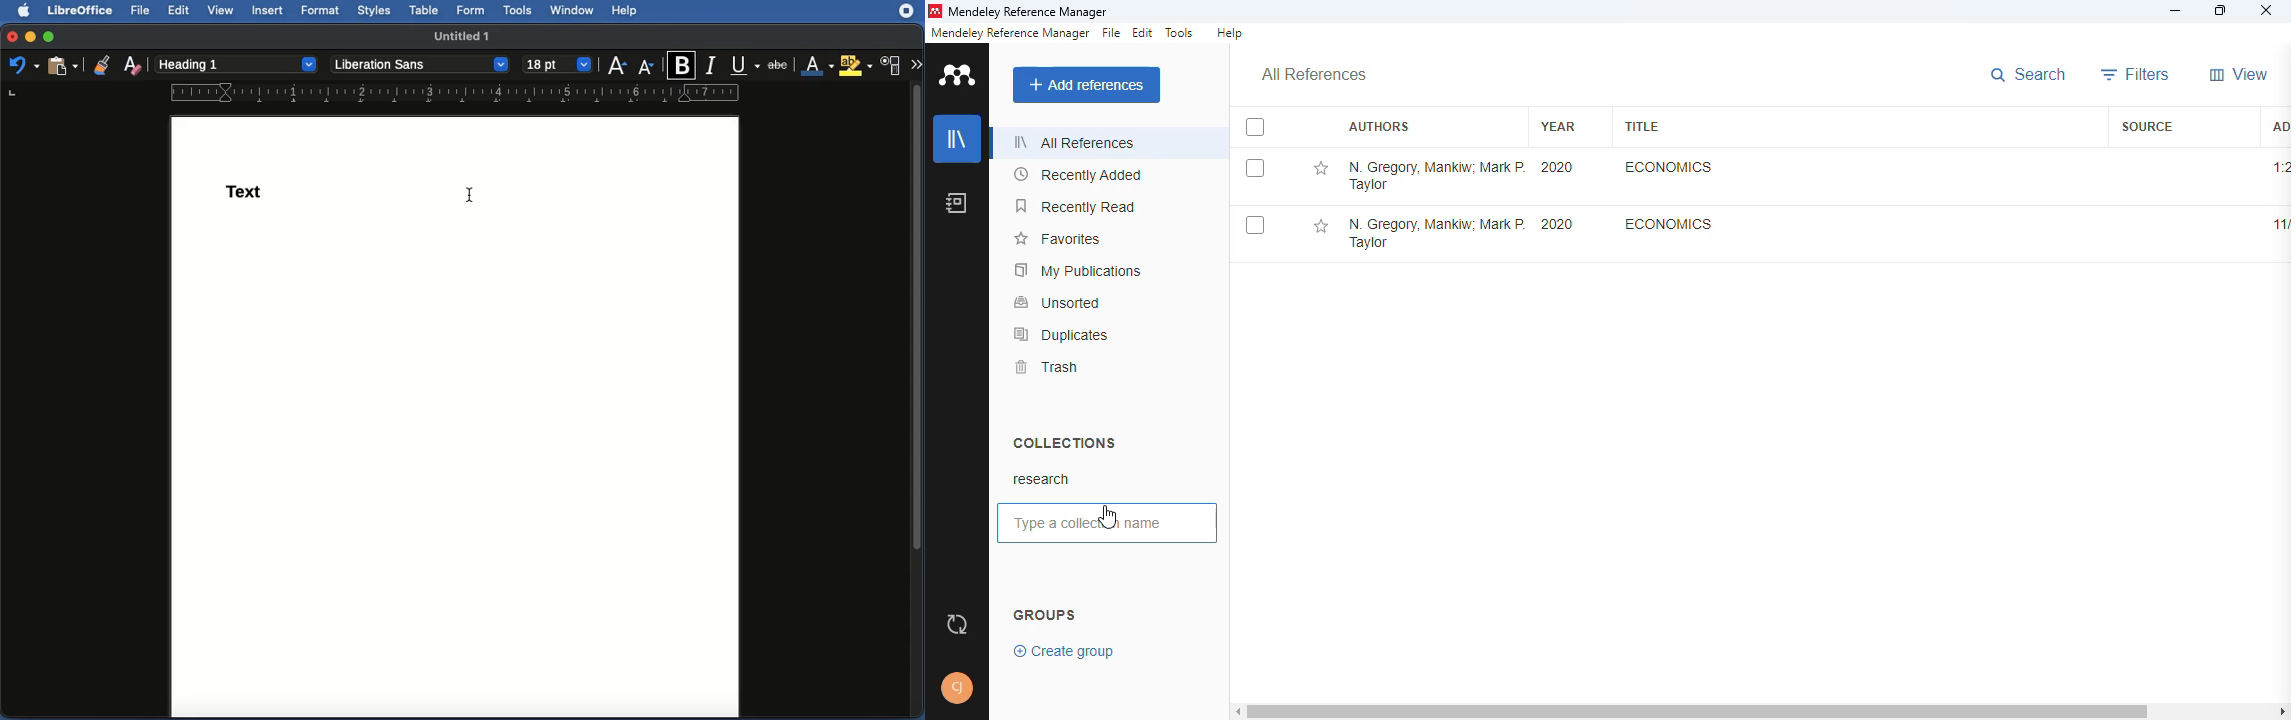 Image resolution: width=2296 pixels, height=728 pixels. Describe the element at coordinates (892, 66) in the screenshot. I see `Character` at that location.